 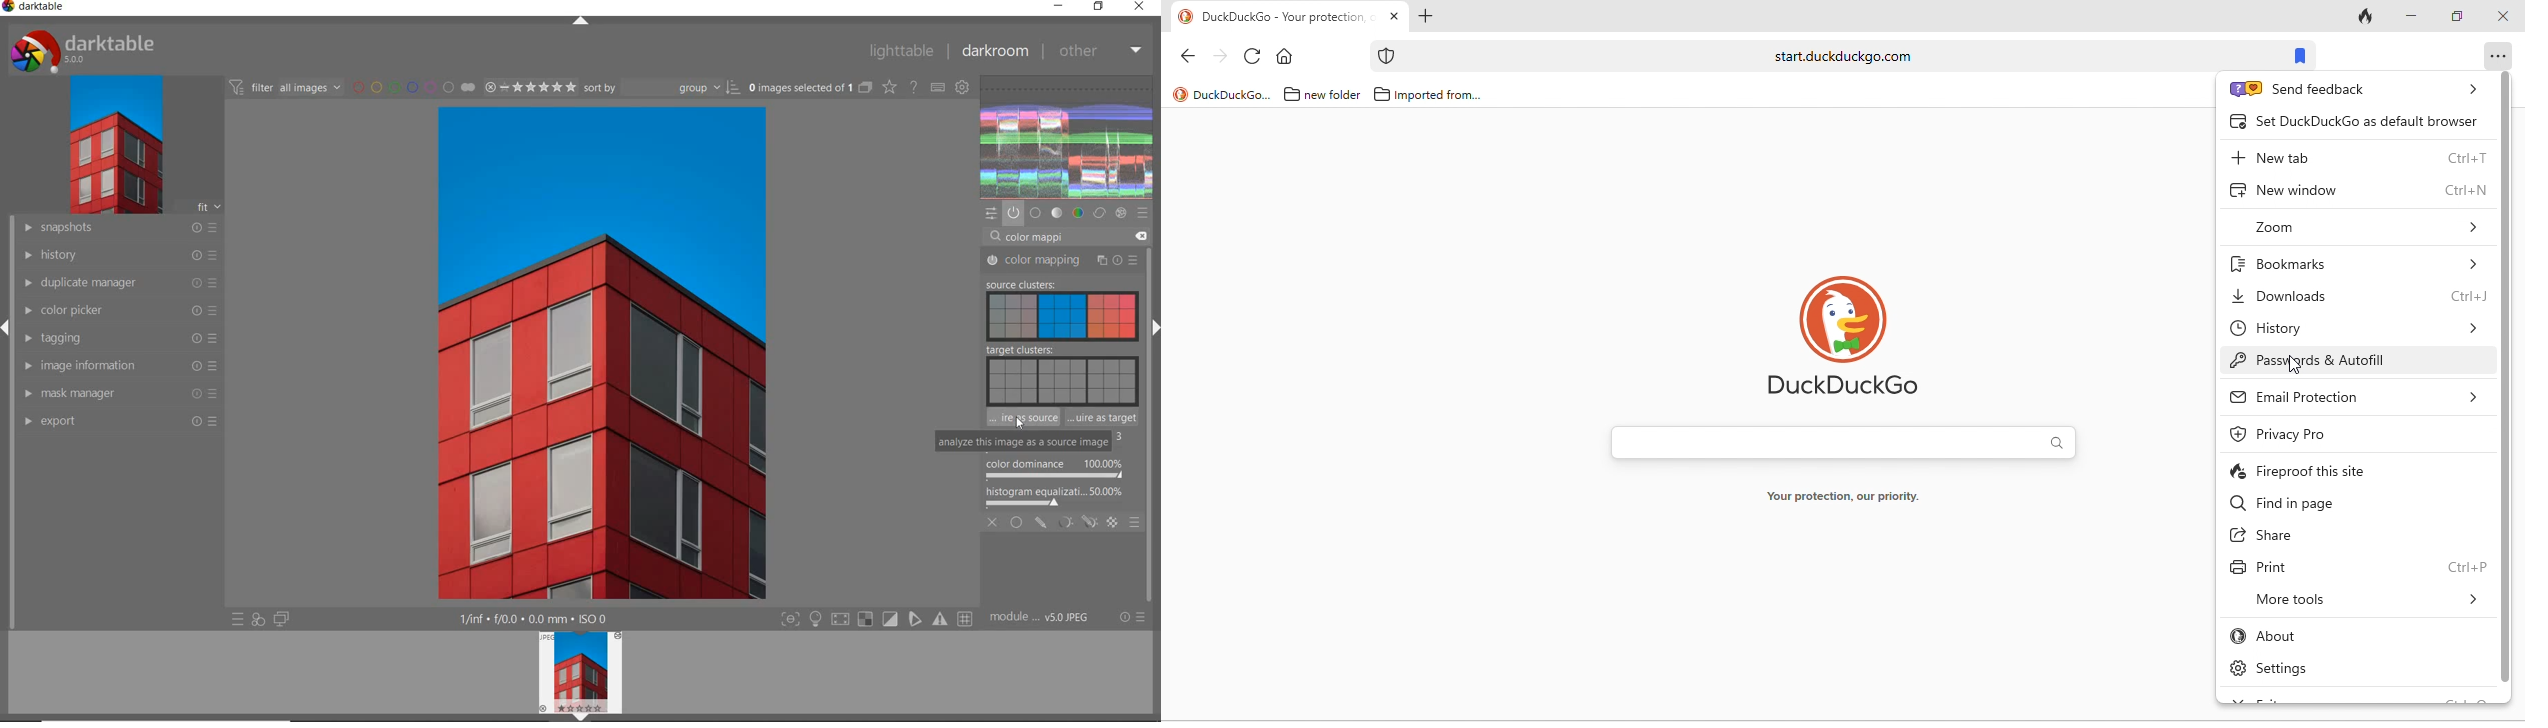 I want to click on ANALYZE THIS IMAGE AS SOURCE IMAGE, so click(x=1023, y=441).